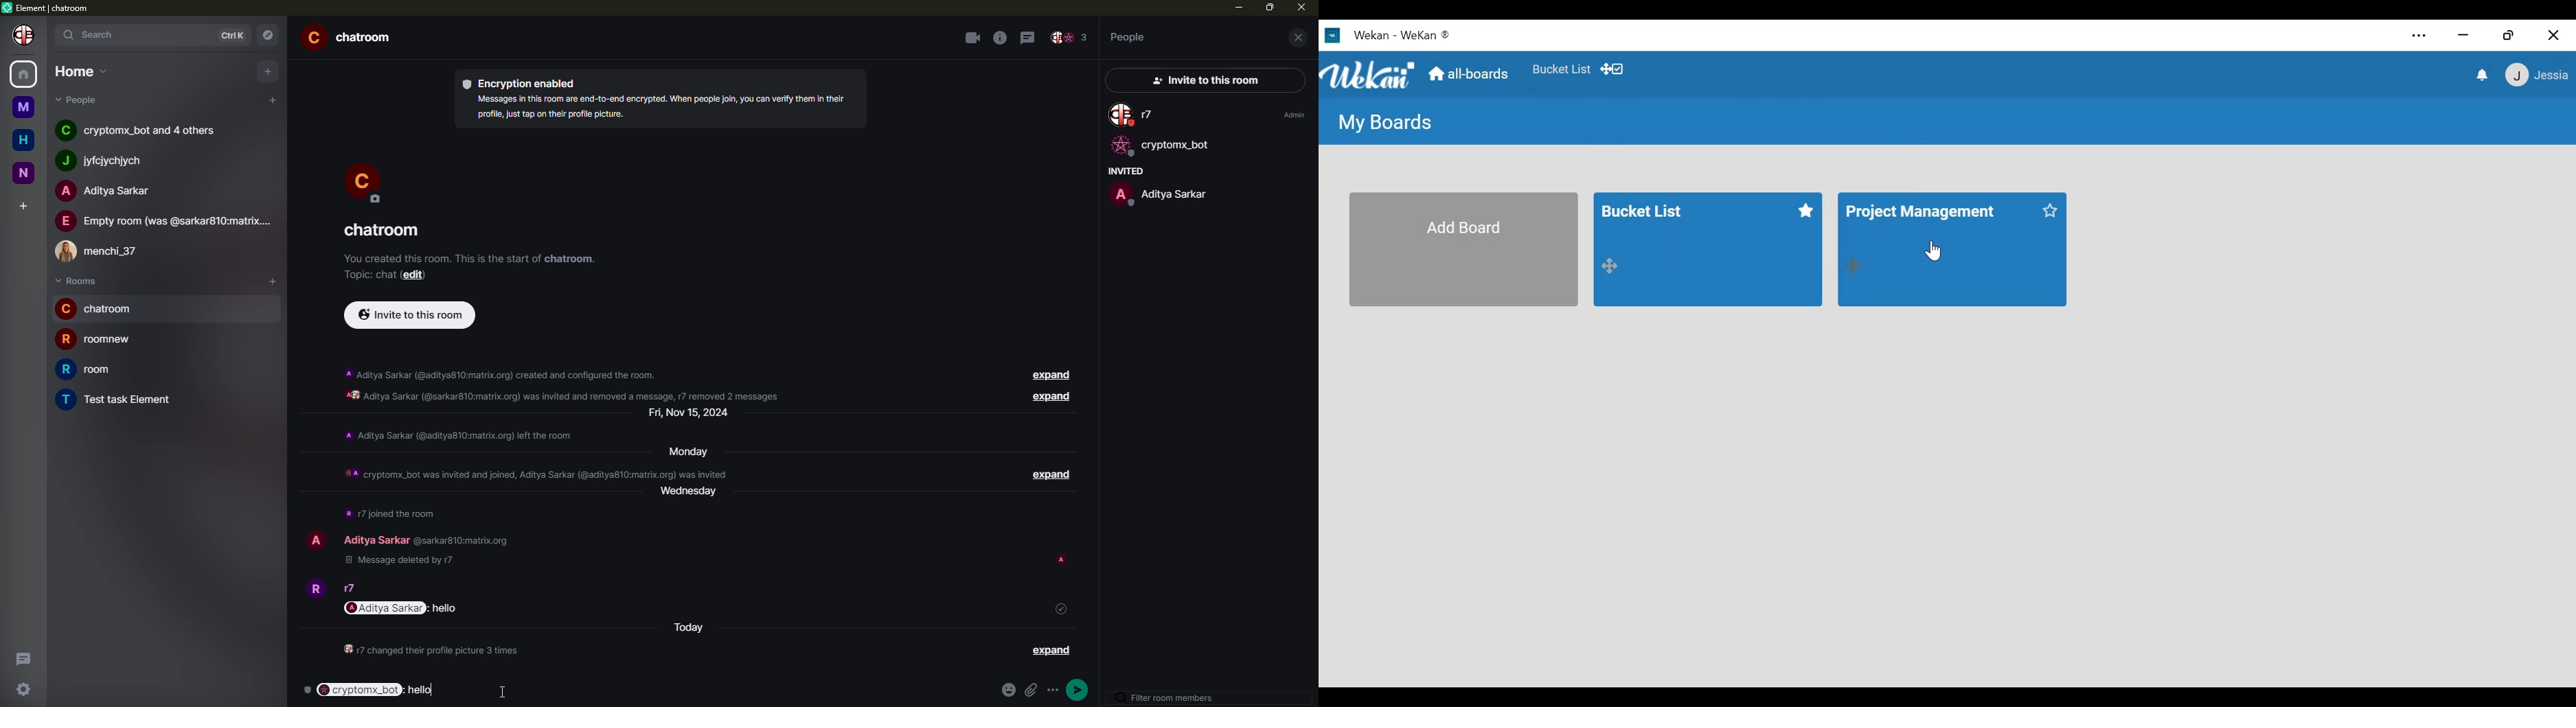 Image resolution: width=2576 pixels, height=728 pixels. What do you see at coordinates (693, 414) in the screenshot?
I see `day` at bounding box center [693, 414].